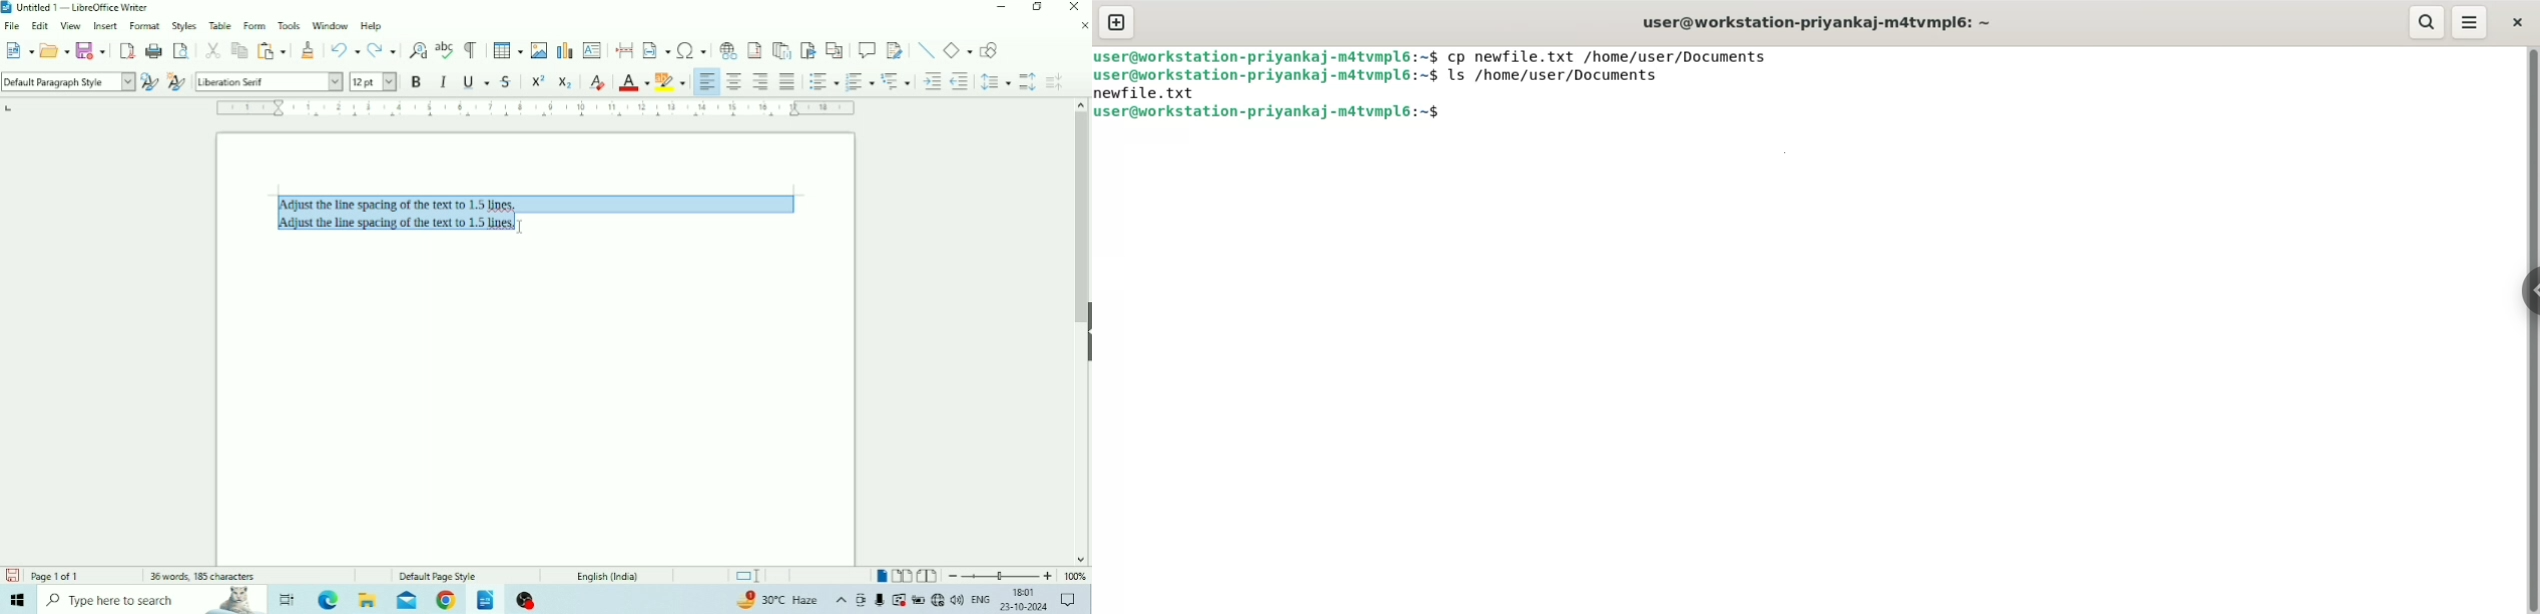 The image size is (2548, 616). Describe the element at coordinates (202, 575) in the screenshot. I see `Number of words and characters` at that location.